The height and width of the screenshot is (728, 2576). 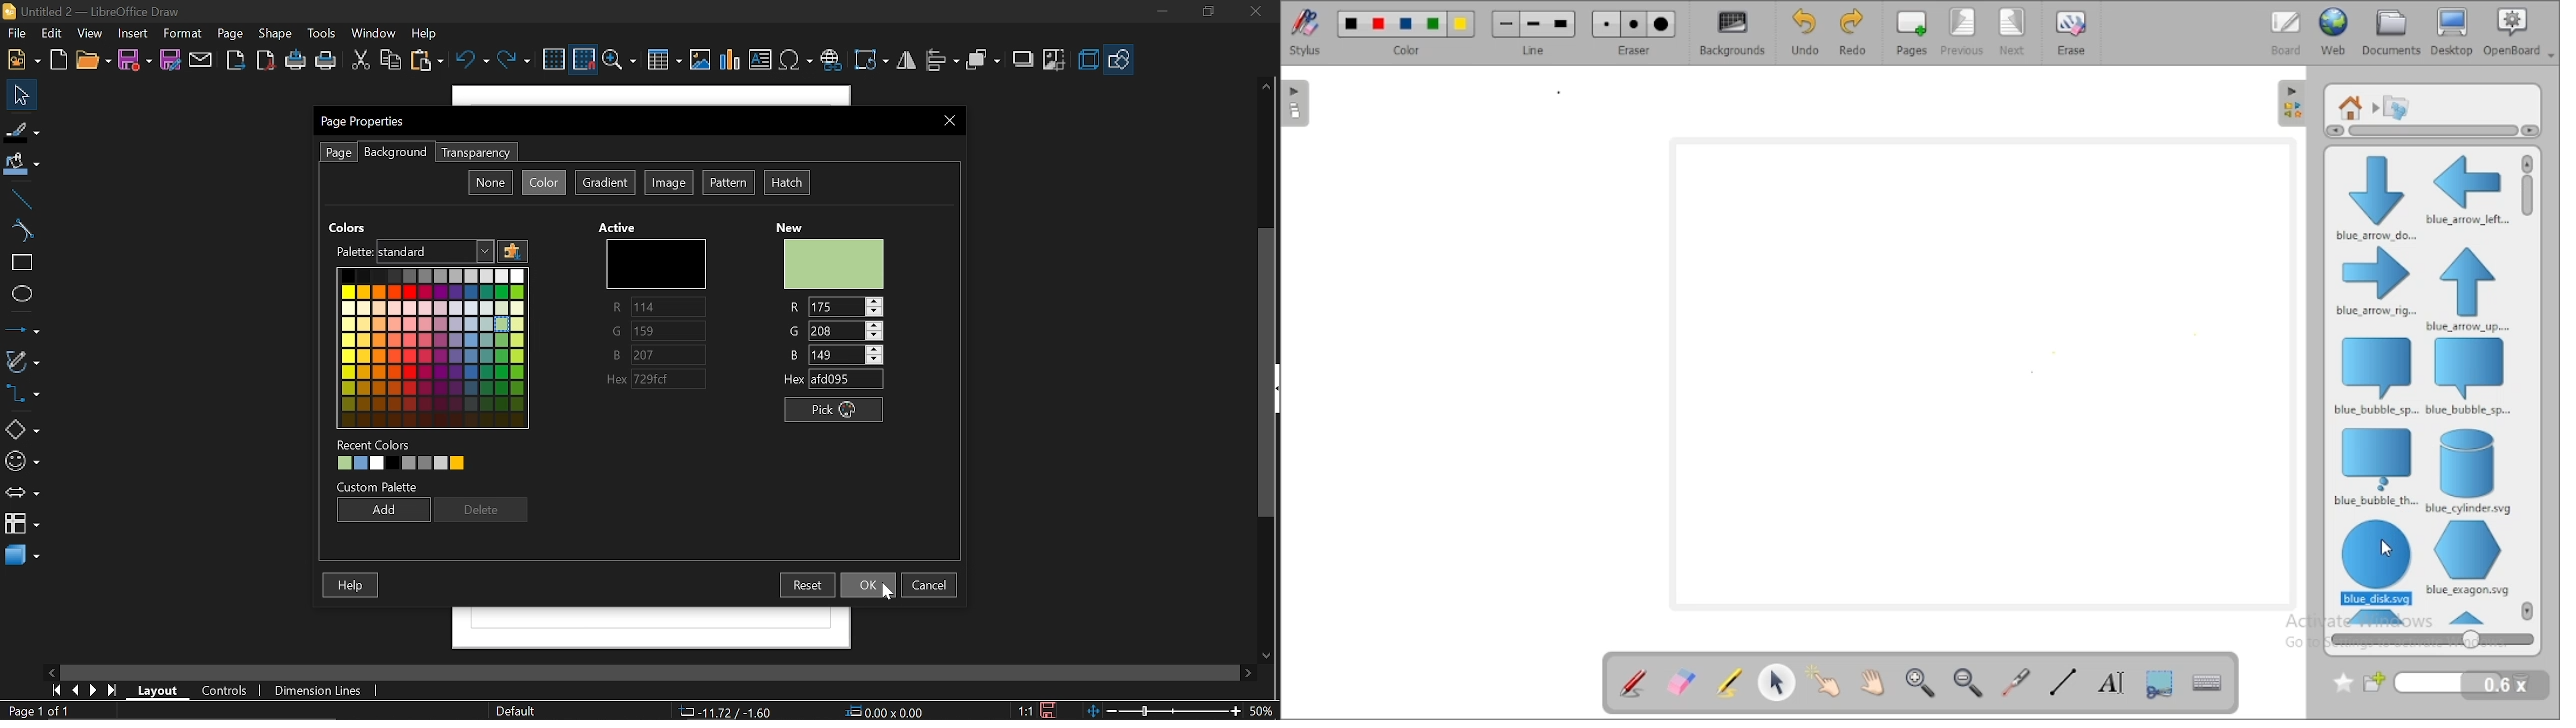 I want to click on Colors, so click(x=430, y=346).